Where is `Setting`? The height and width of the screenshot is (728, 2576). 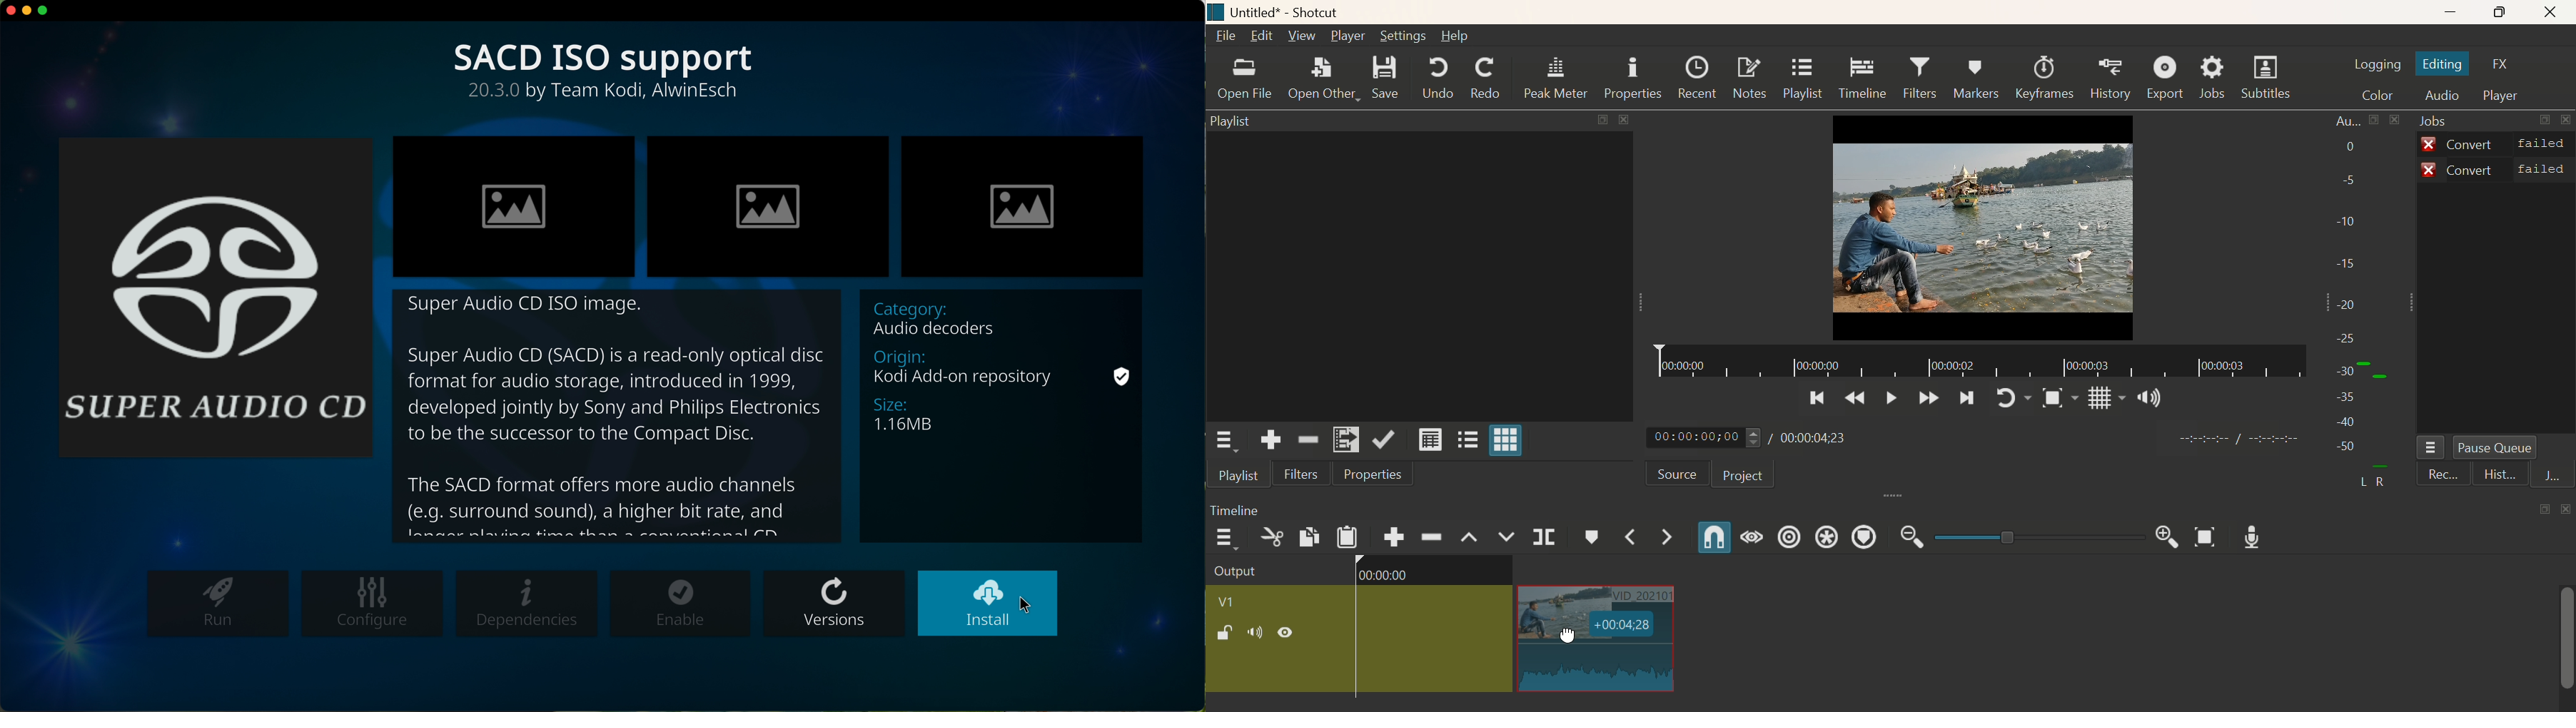
Setting is located at coordinates (1406, 36).